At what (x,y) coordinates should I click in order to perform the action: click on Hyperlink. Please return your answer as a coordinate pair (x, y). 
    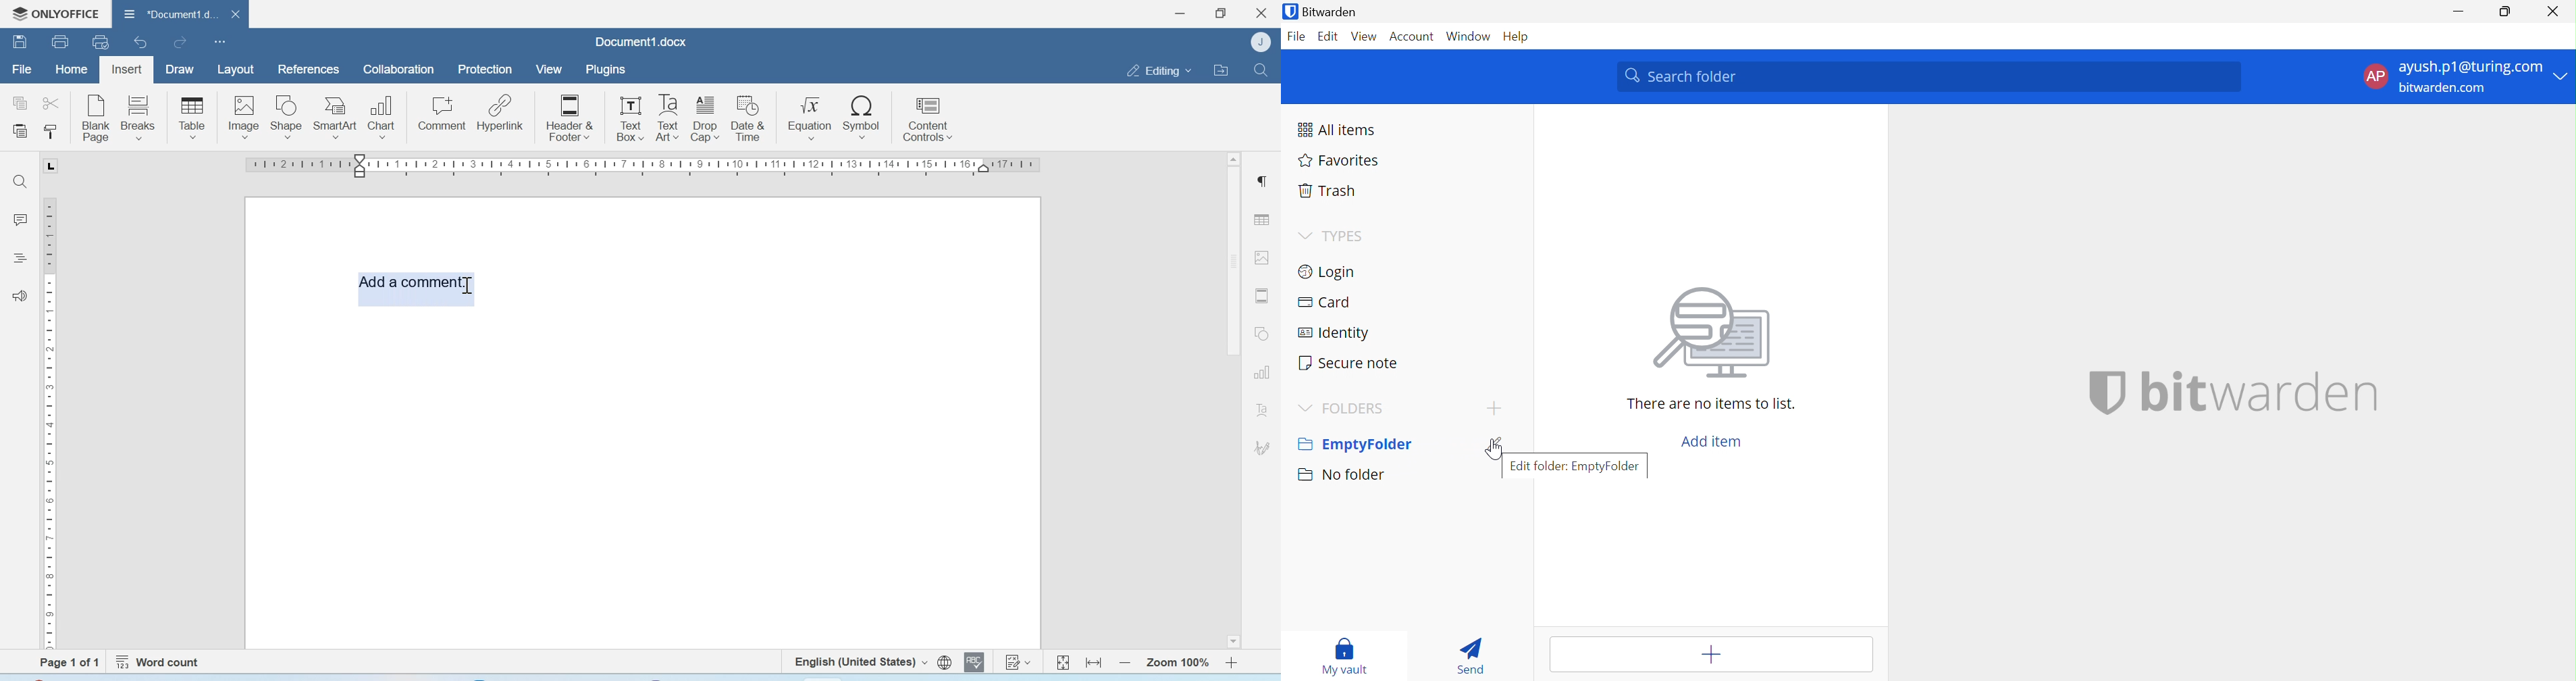
    Looking at the image, I should click on (500, 113).